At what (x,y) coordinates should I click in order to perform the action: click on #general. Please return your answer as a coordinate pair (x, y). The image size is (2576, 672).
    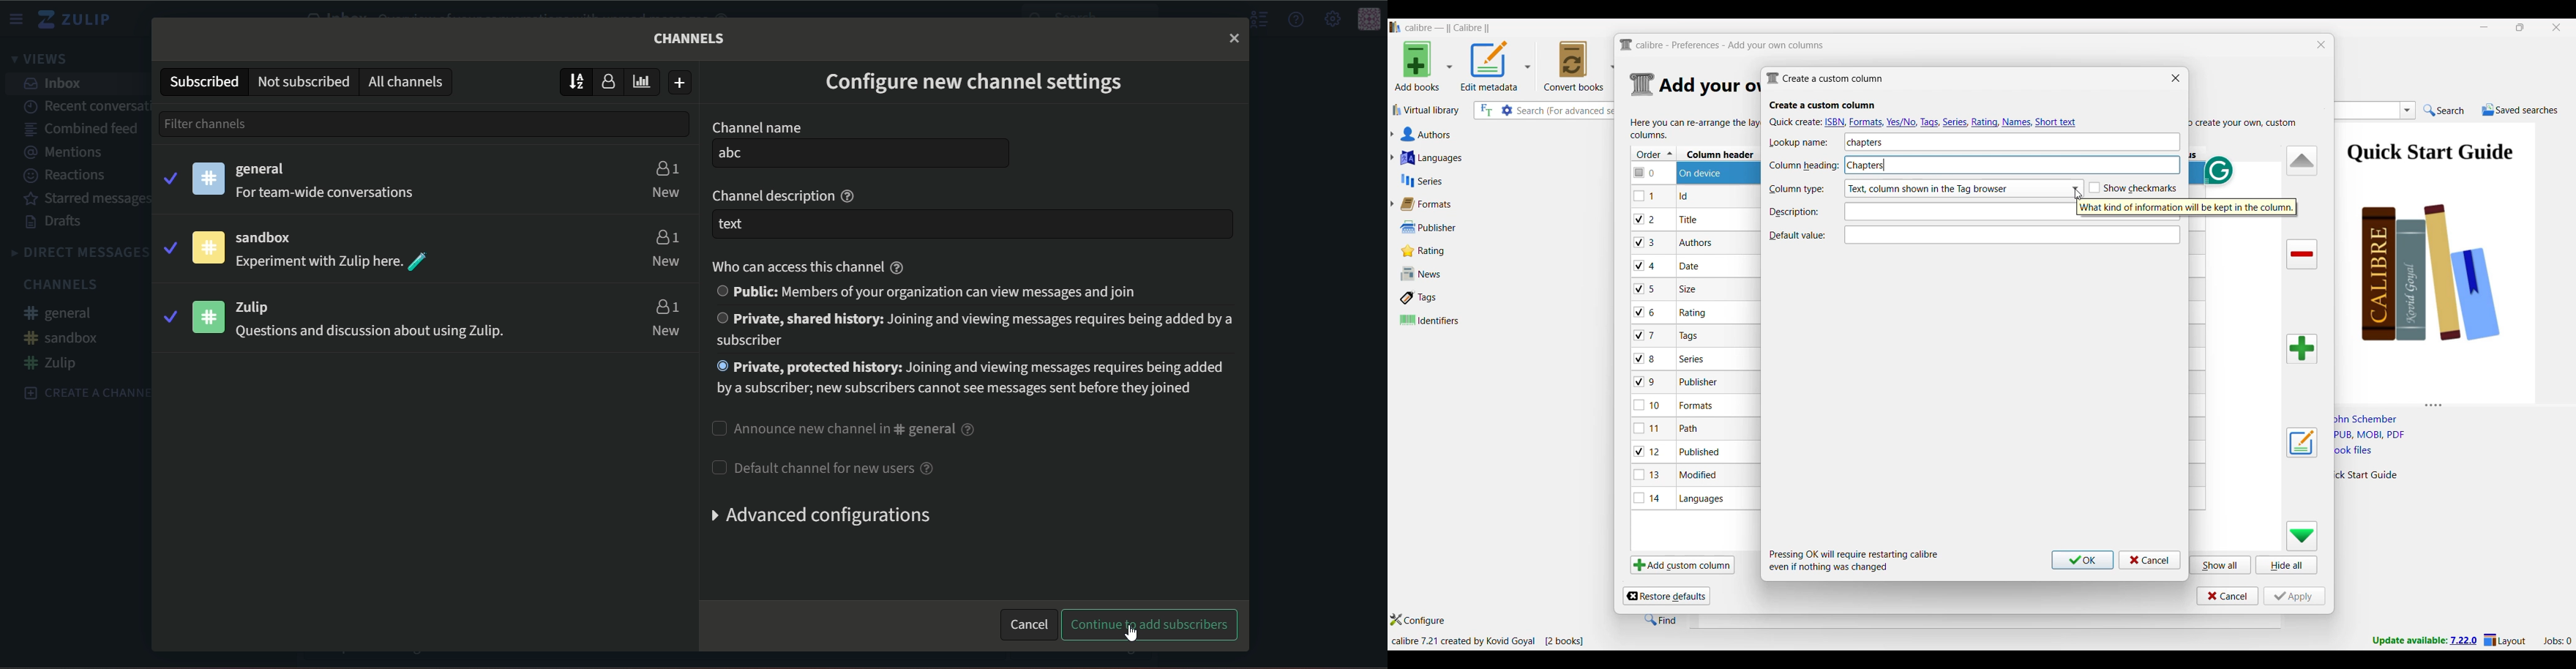
    Looking at the image, I should click on (65, 315).